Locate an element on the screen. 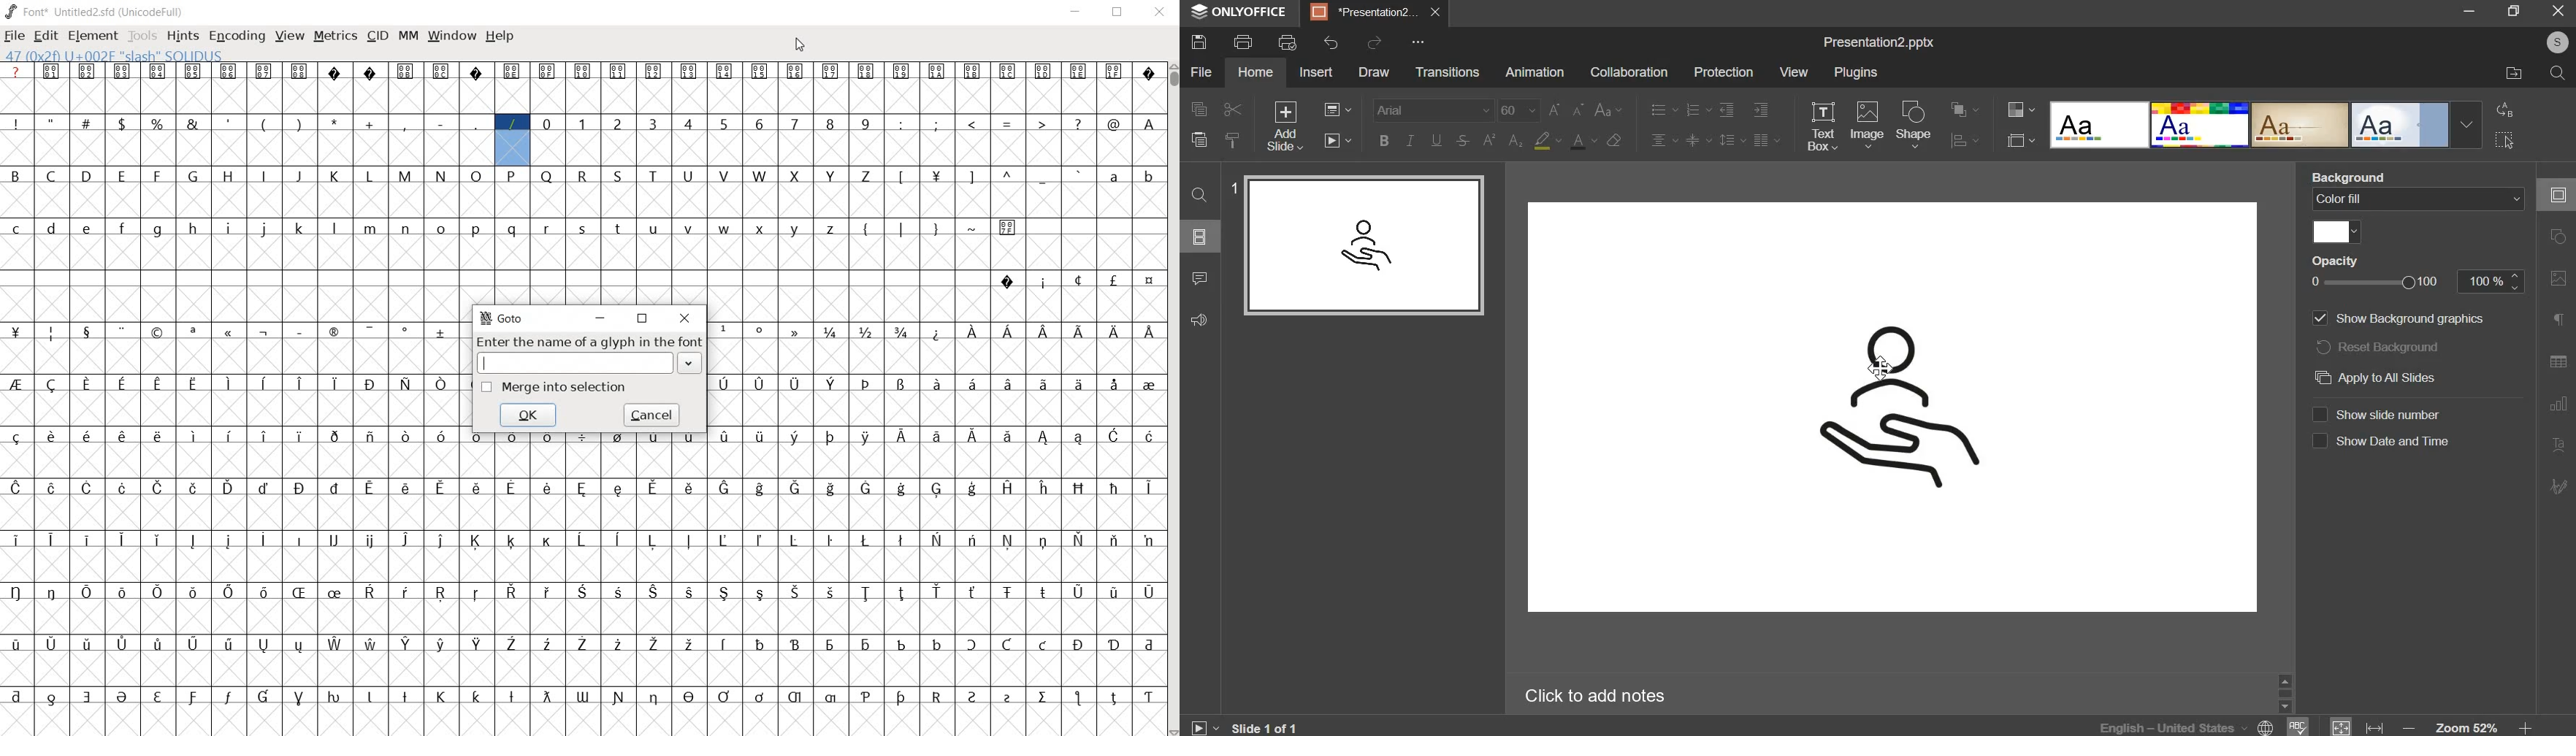  text art is located at coordinates (2558, 445).